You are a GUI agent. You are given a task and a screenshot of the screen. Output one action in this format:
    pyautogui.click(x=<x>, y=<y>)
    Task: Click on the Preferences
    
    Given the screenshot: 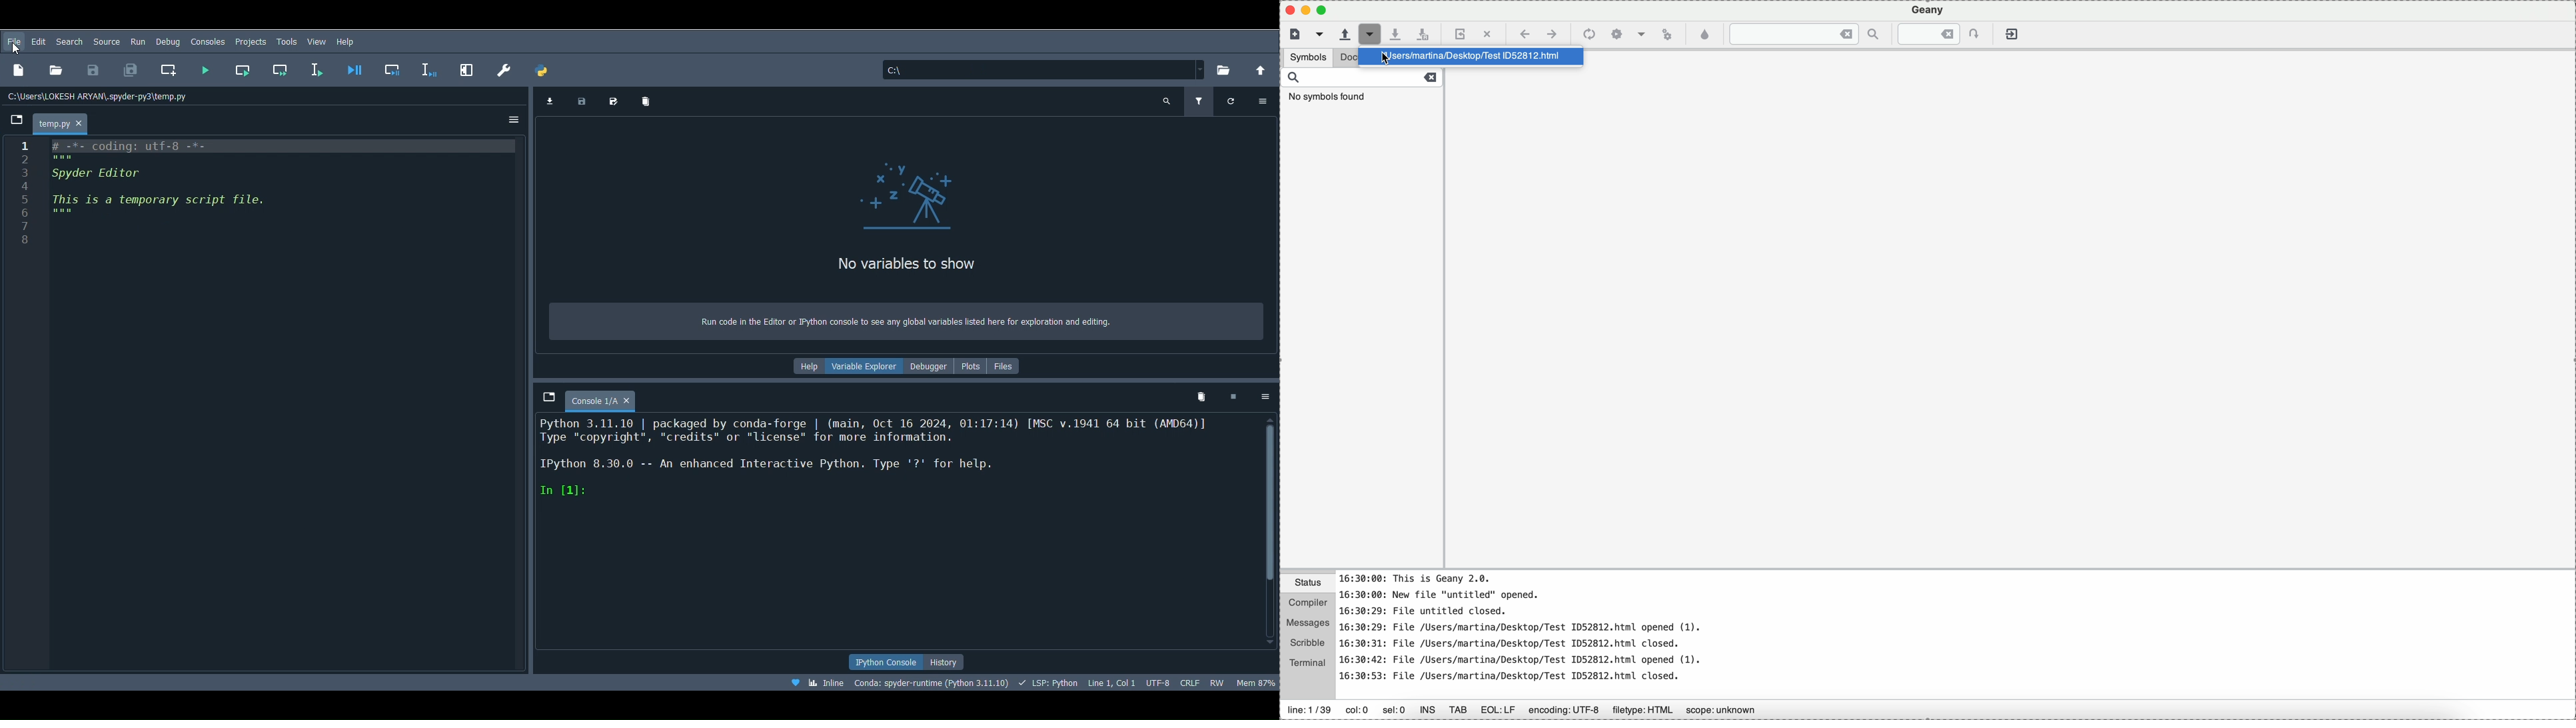 What is the action you would take?
    pyautogui.click(x=504, y=67)
    